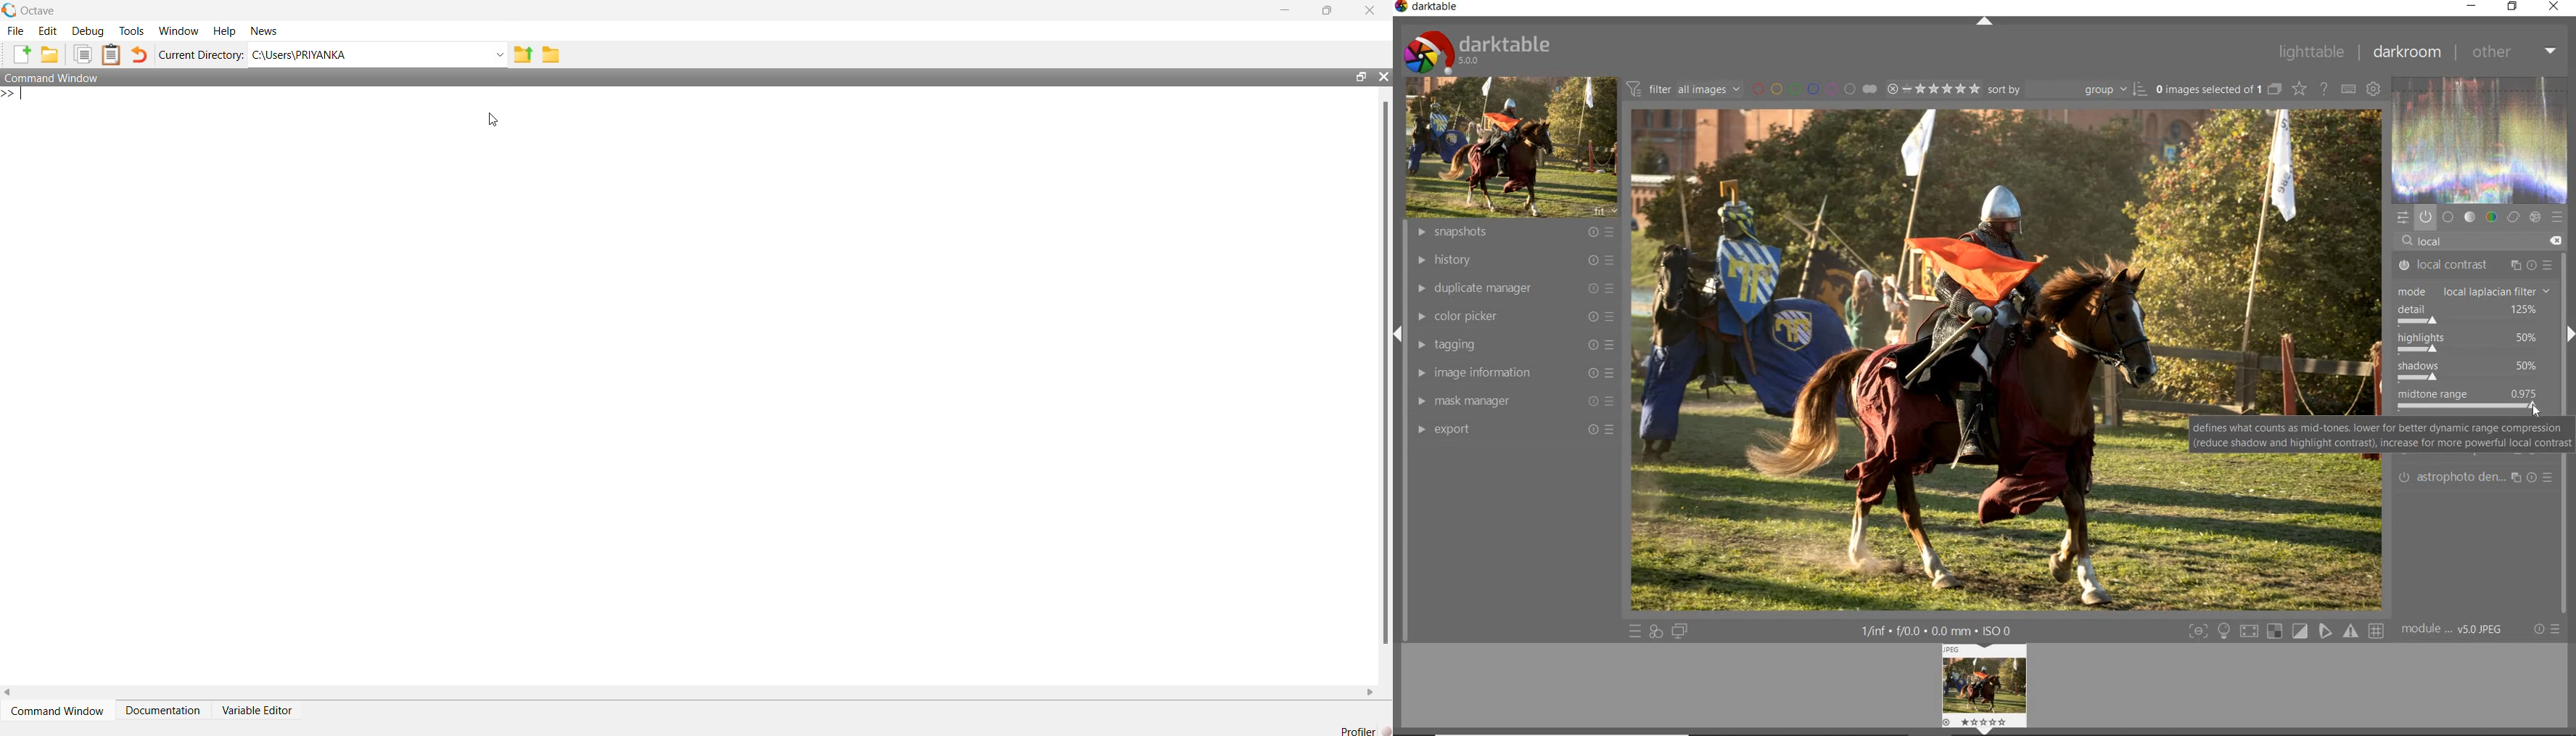 This screenshot has width=2576, height=756. Describe the element at coordinates (2224, 630) in the screenshot. I see `toggle modes` at that location.